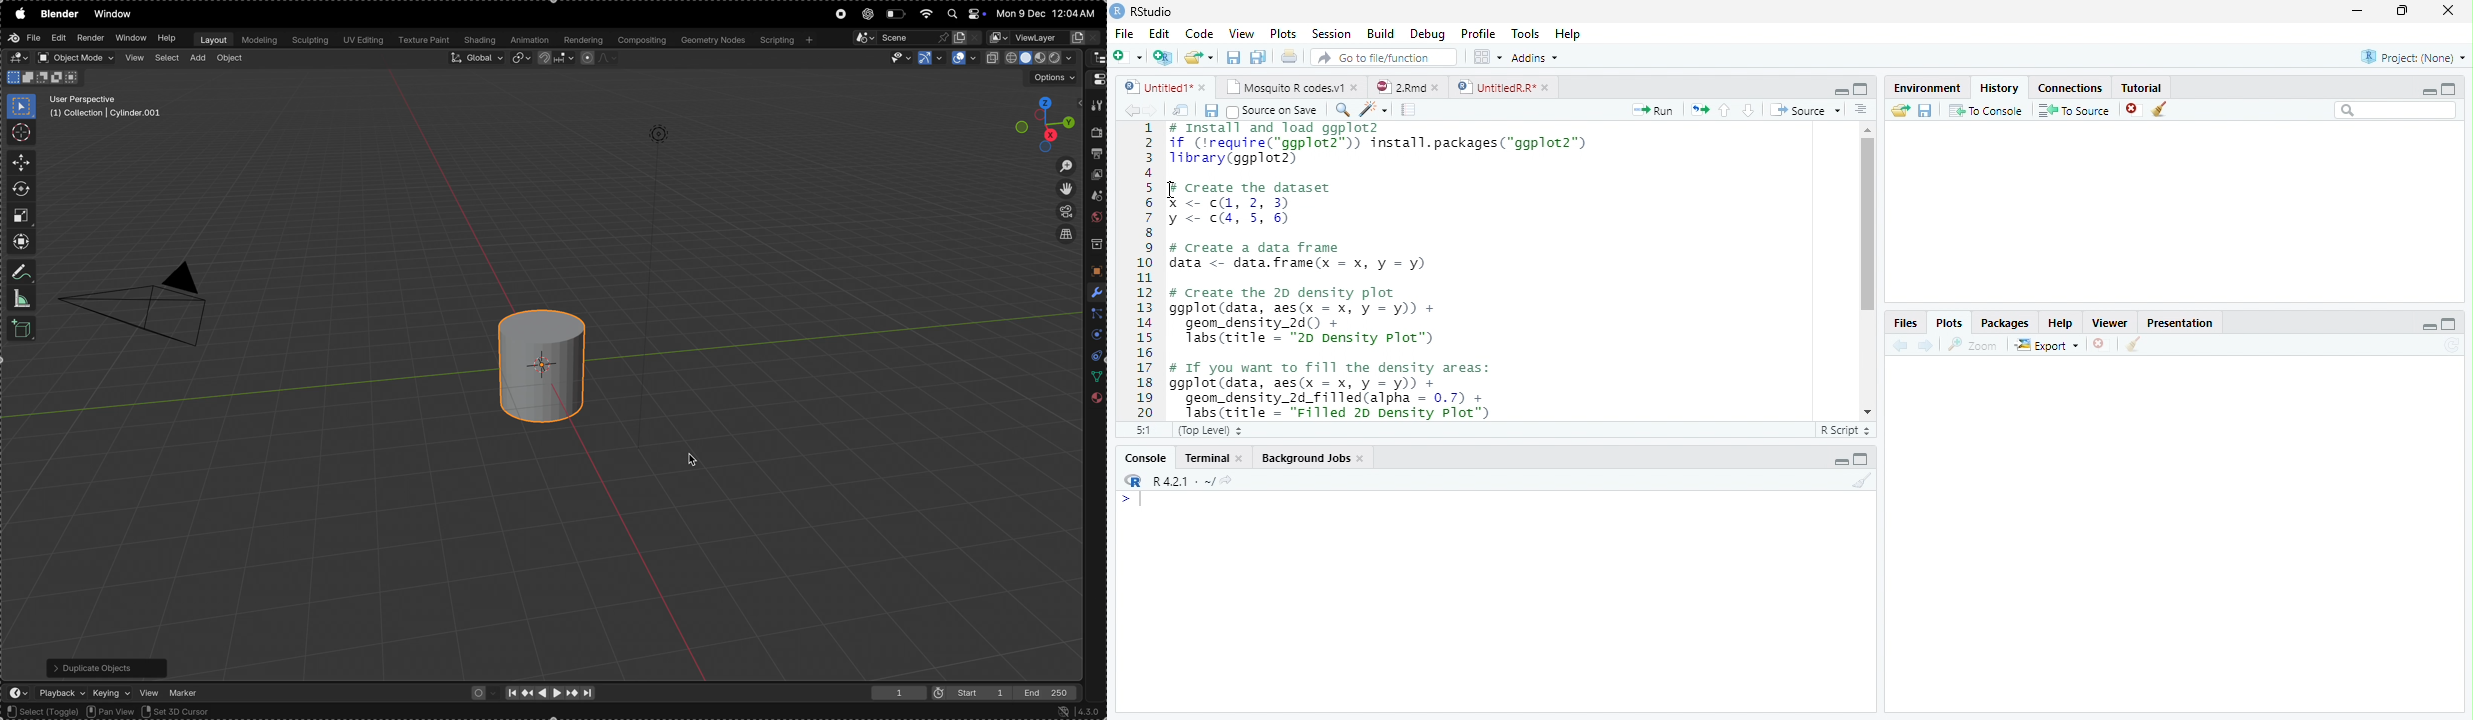 Image resolution: width=2492 pixels, height=728 pixels. What do you see at coordinates (1206, 458) in the screenshot?
I see `Terminal` at bounding box center [1206, 458].